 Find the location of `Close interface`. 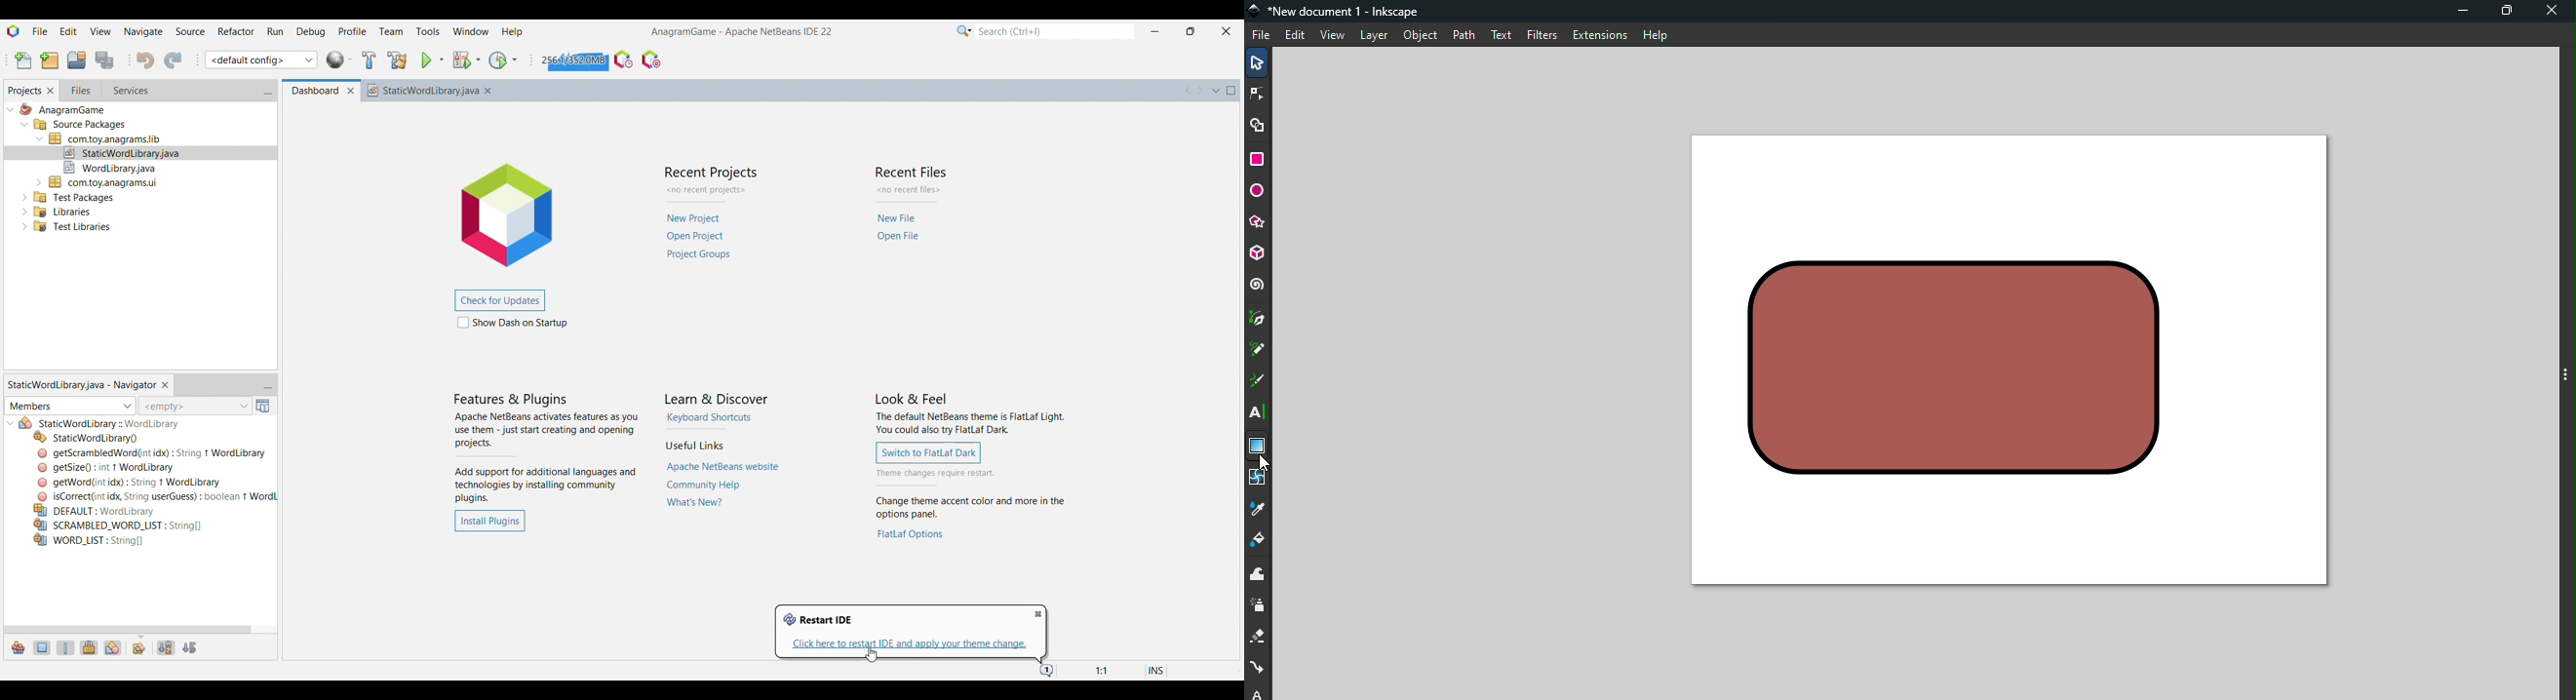

Close interface is located at coordinates (1227, 31).